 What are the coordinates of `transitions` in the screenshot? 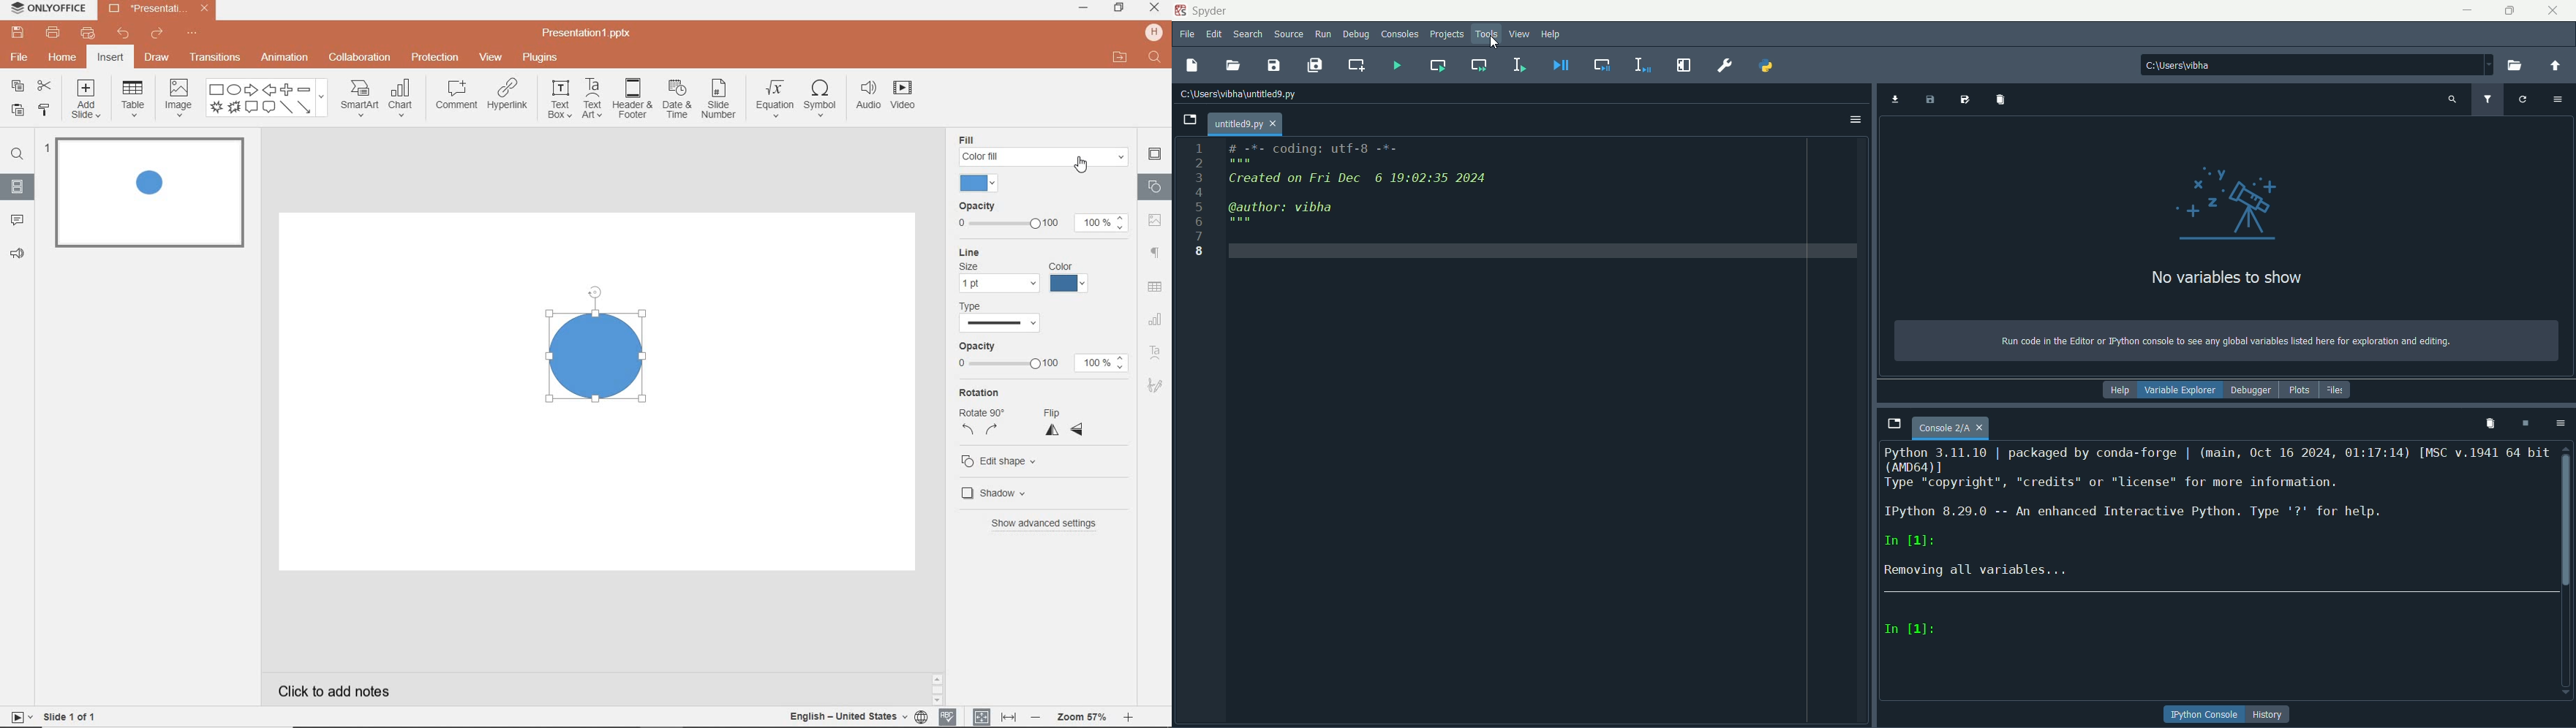 It's located at (215, 56).